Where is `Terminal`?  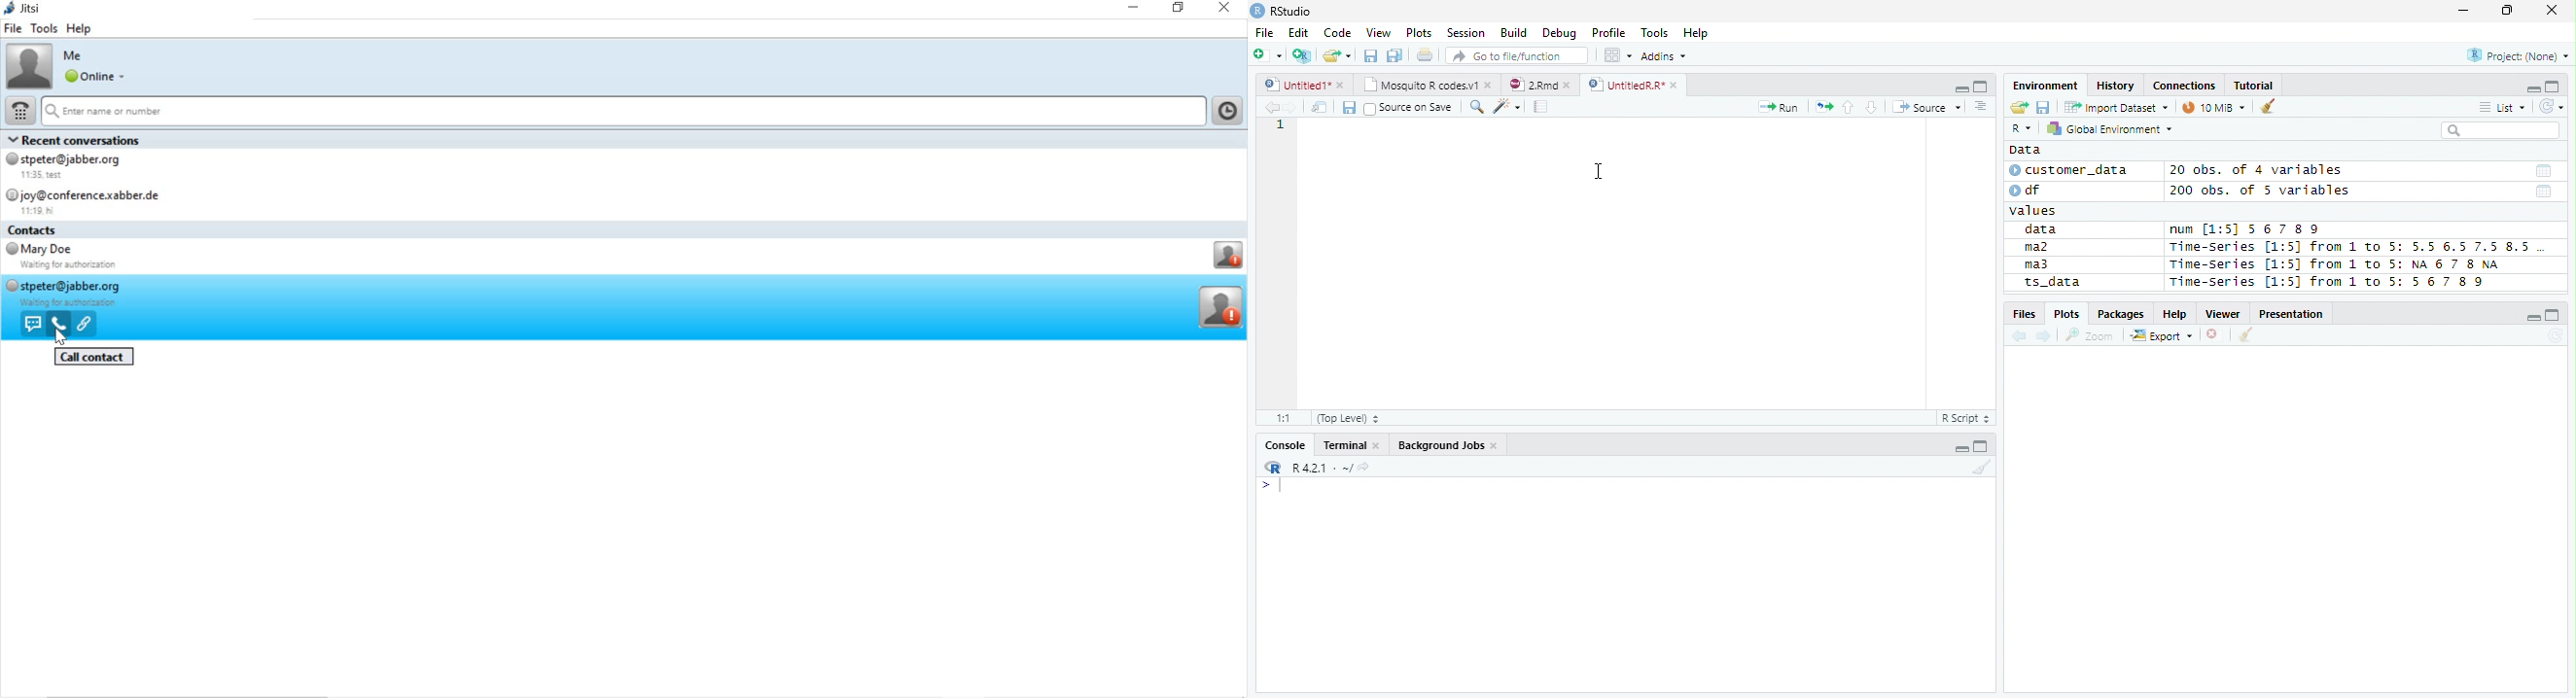
Terminal is located at coordinates (1351, 447).